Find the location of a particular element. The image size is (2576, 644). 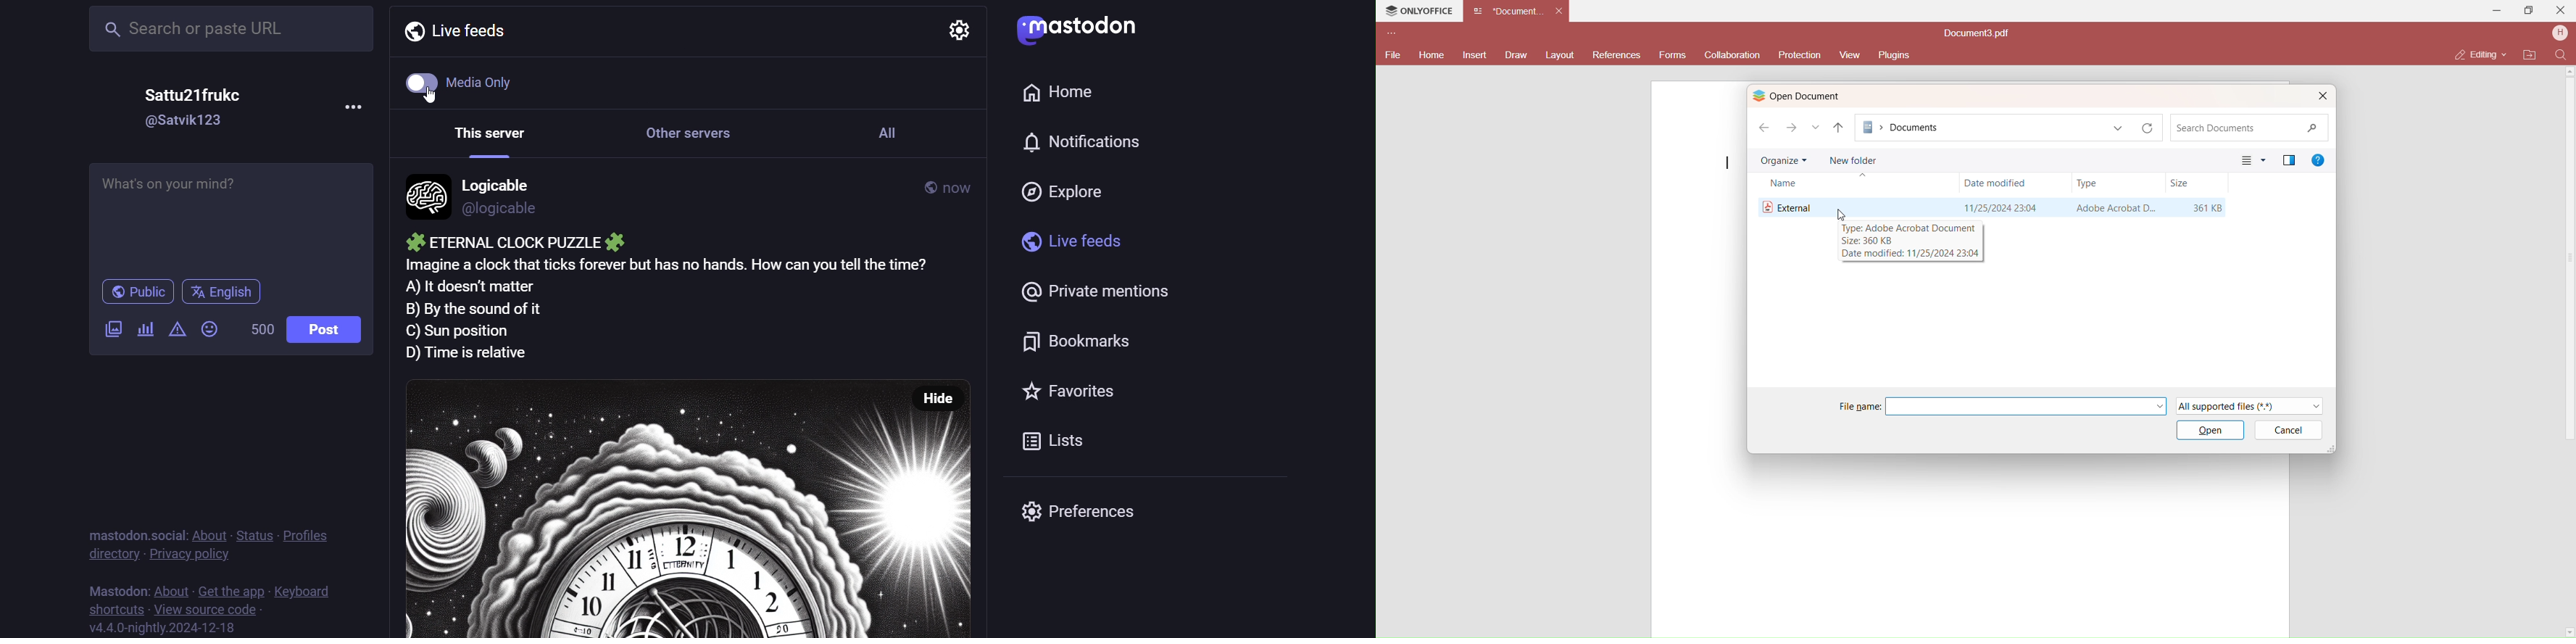

Customize Toolbar is located at coordinates (1390, 35).